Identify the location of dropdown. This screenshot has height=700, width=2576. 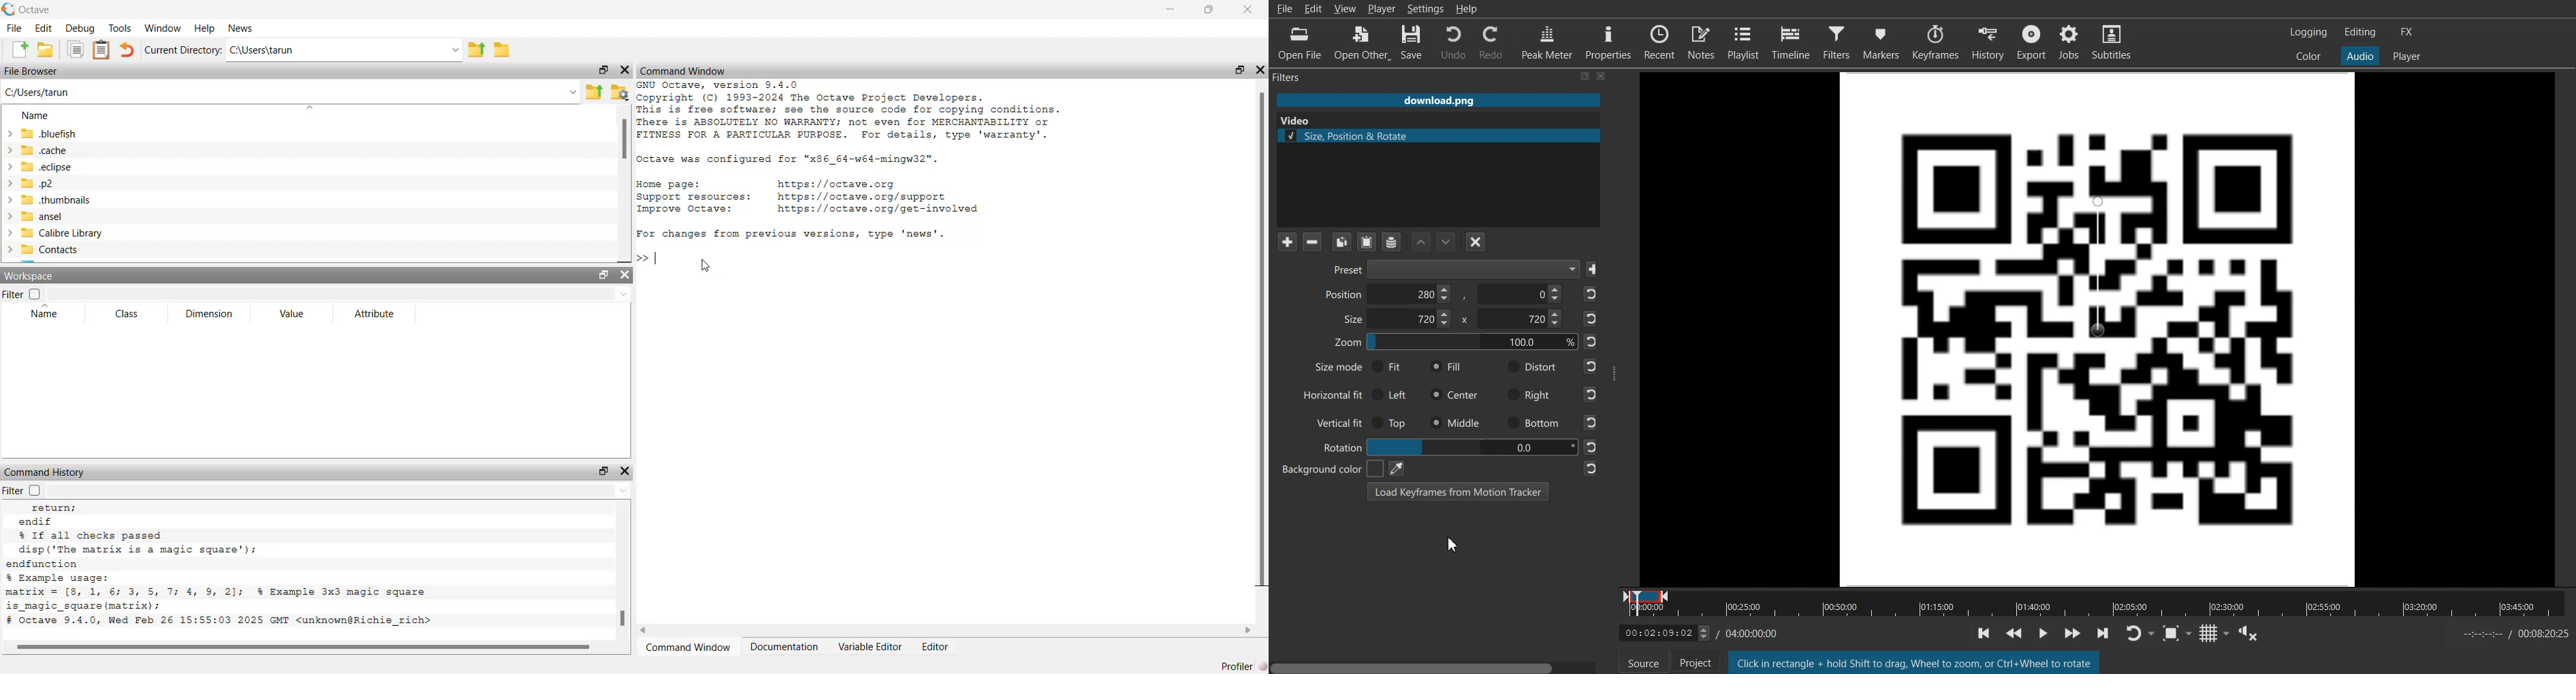
(571, 92).